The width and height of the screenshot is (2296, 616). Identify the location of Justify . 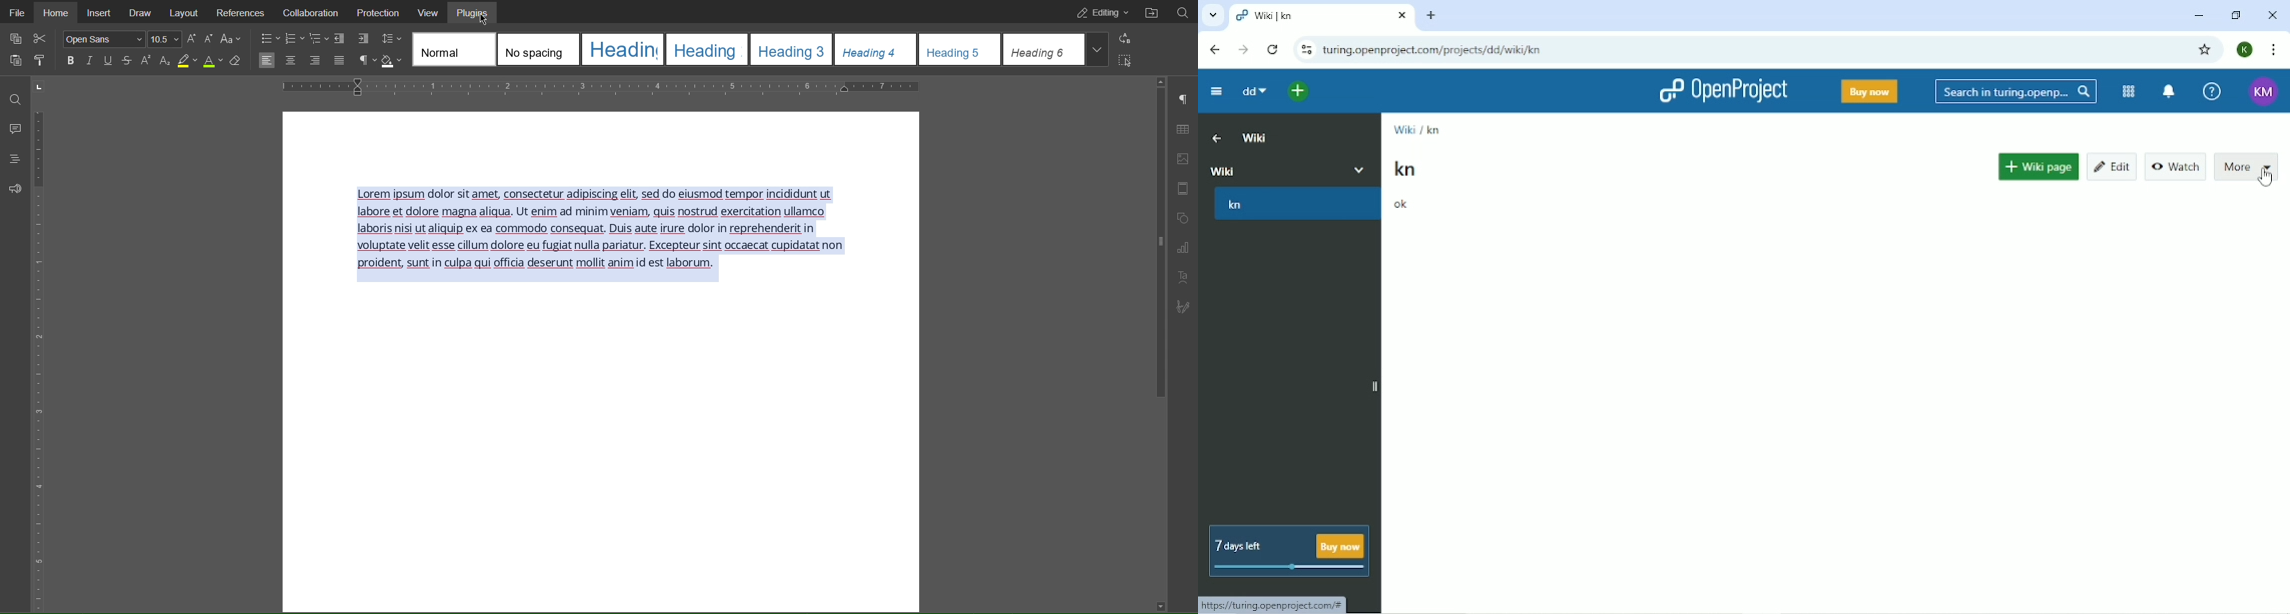
(339, 60).